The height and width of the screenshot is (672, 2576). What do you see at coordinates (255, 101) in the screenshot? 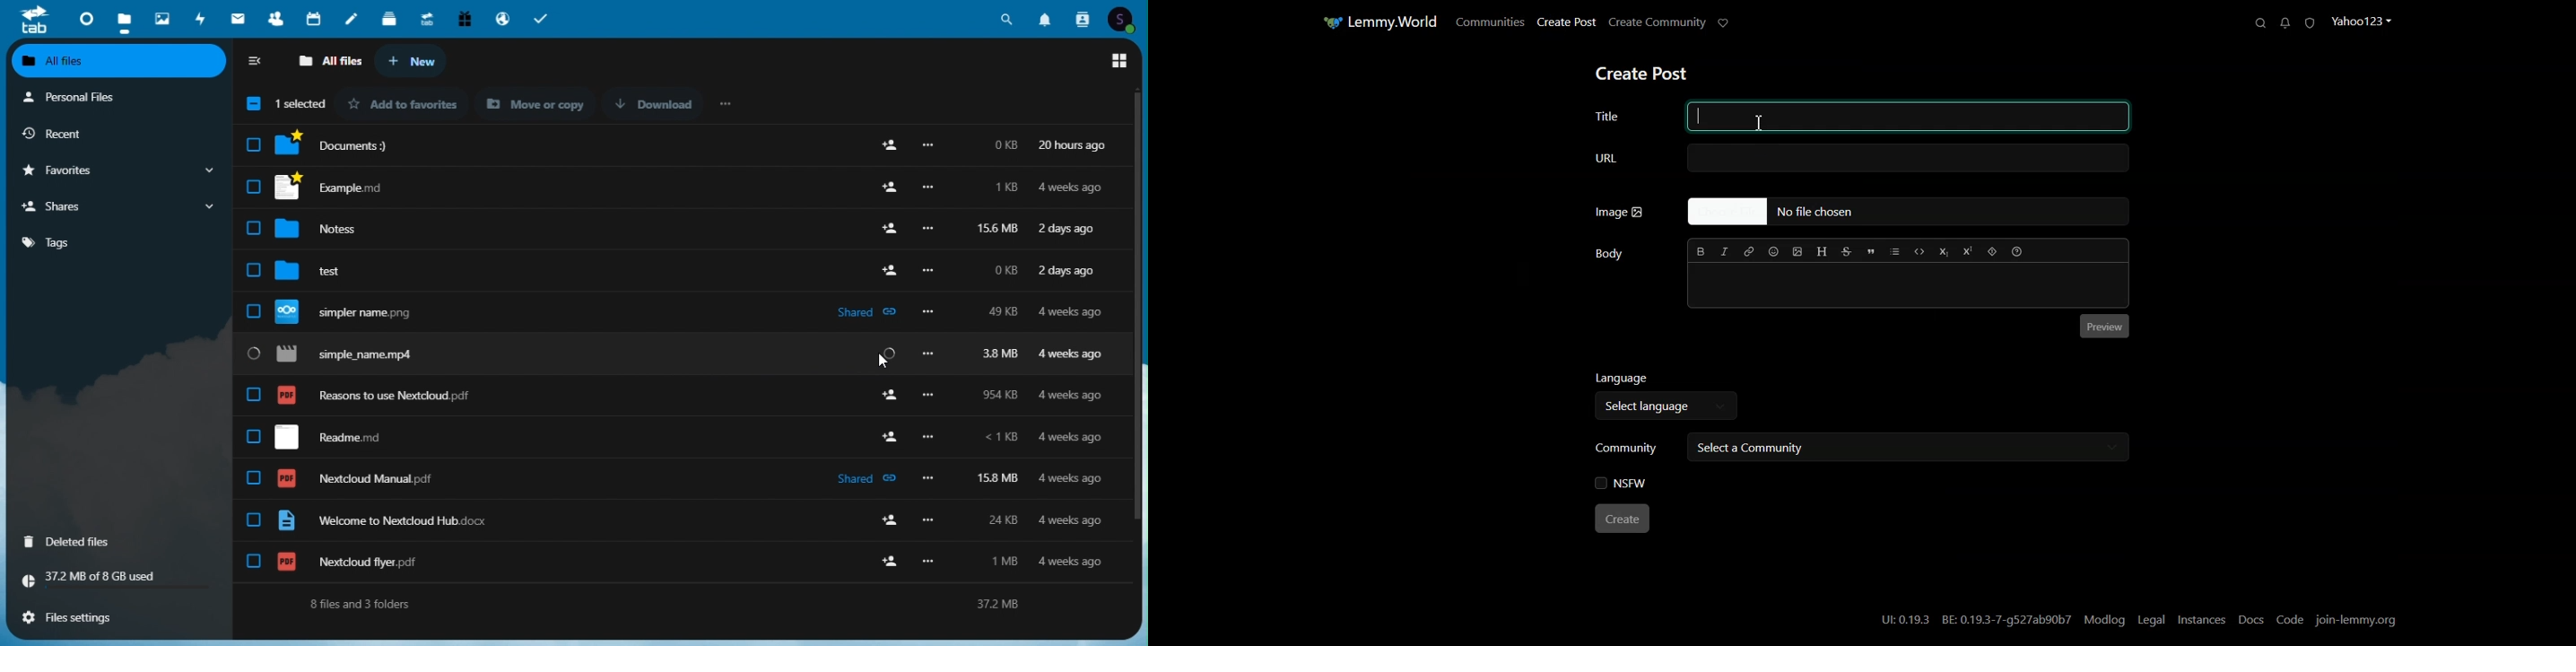
I see `checkbox` at bounding box center [255, 101].